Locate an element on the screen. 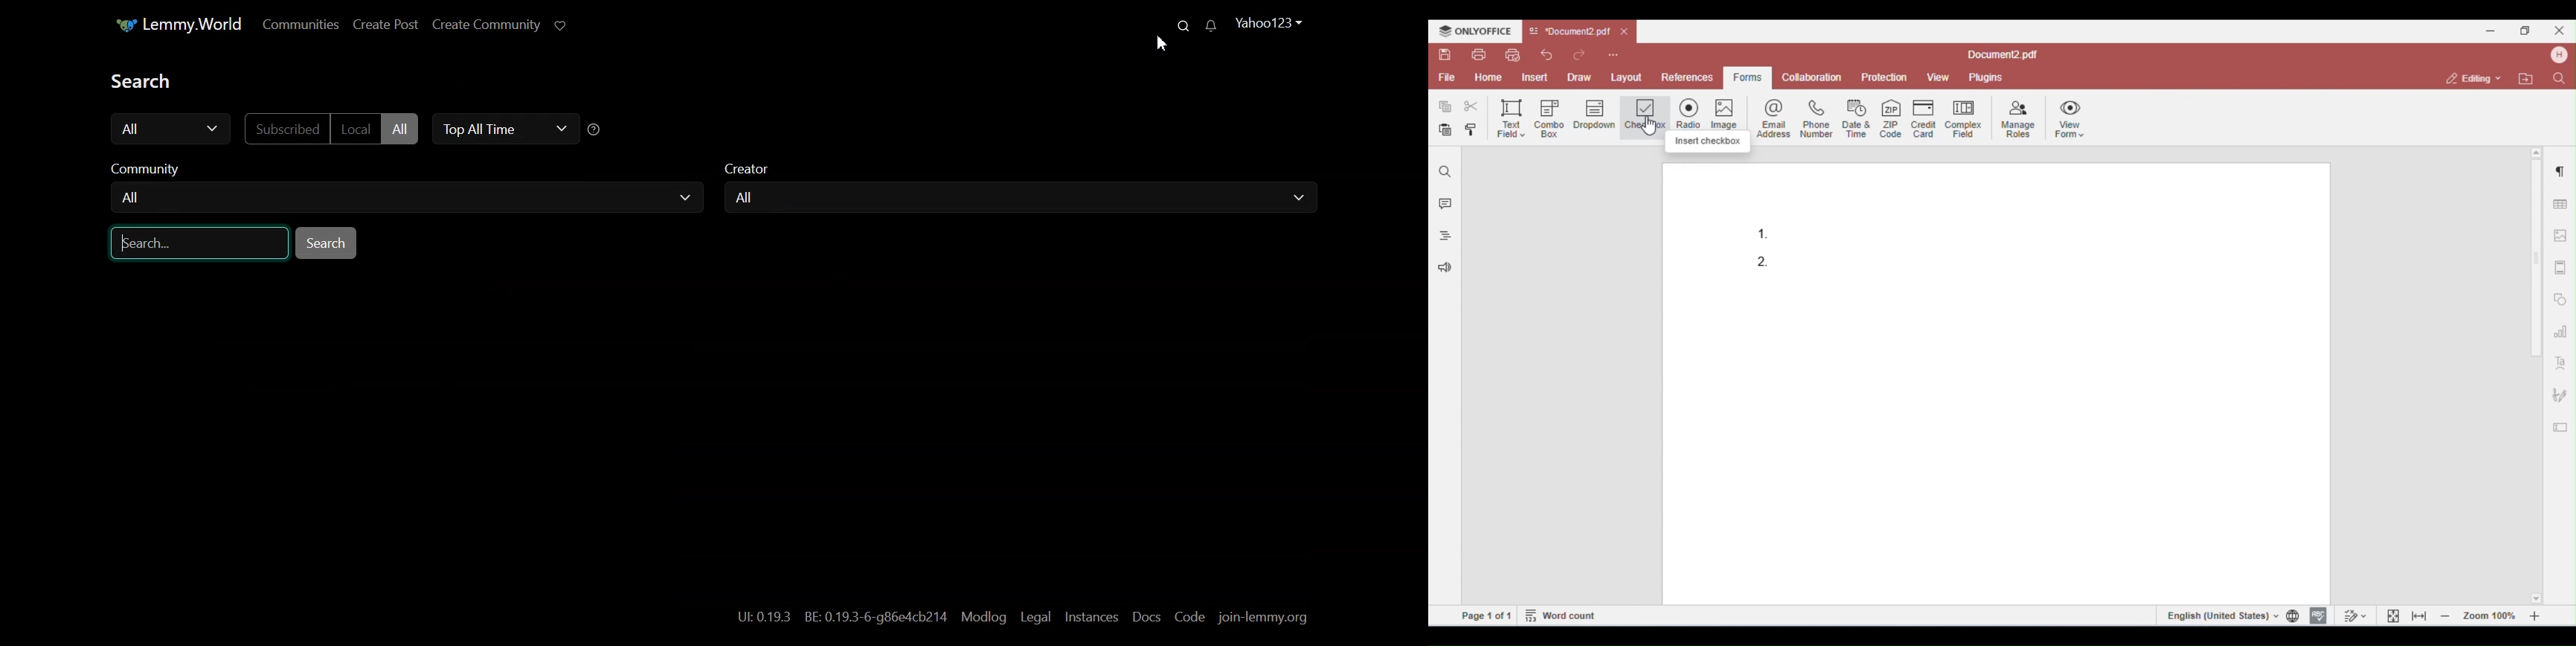 This screenshot has width=2576, height=672. Subscribed is located at coordinates (284, 129).